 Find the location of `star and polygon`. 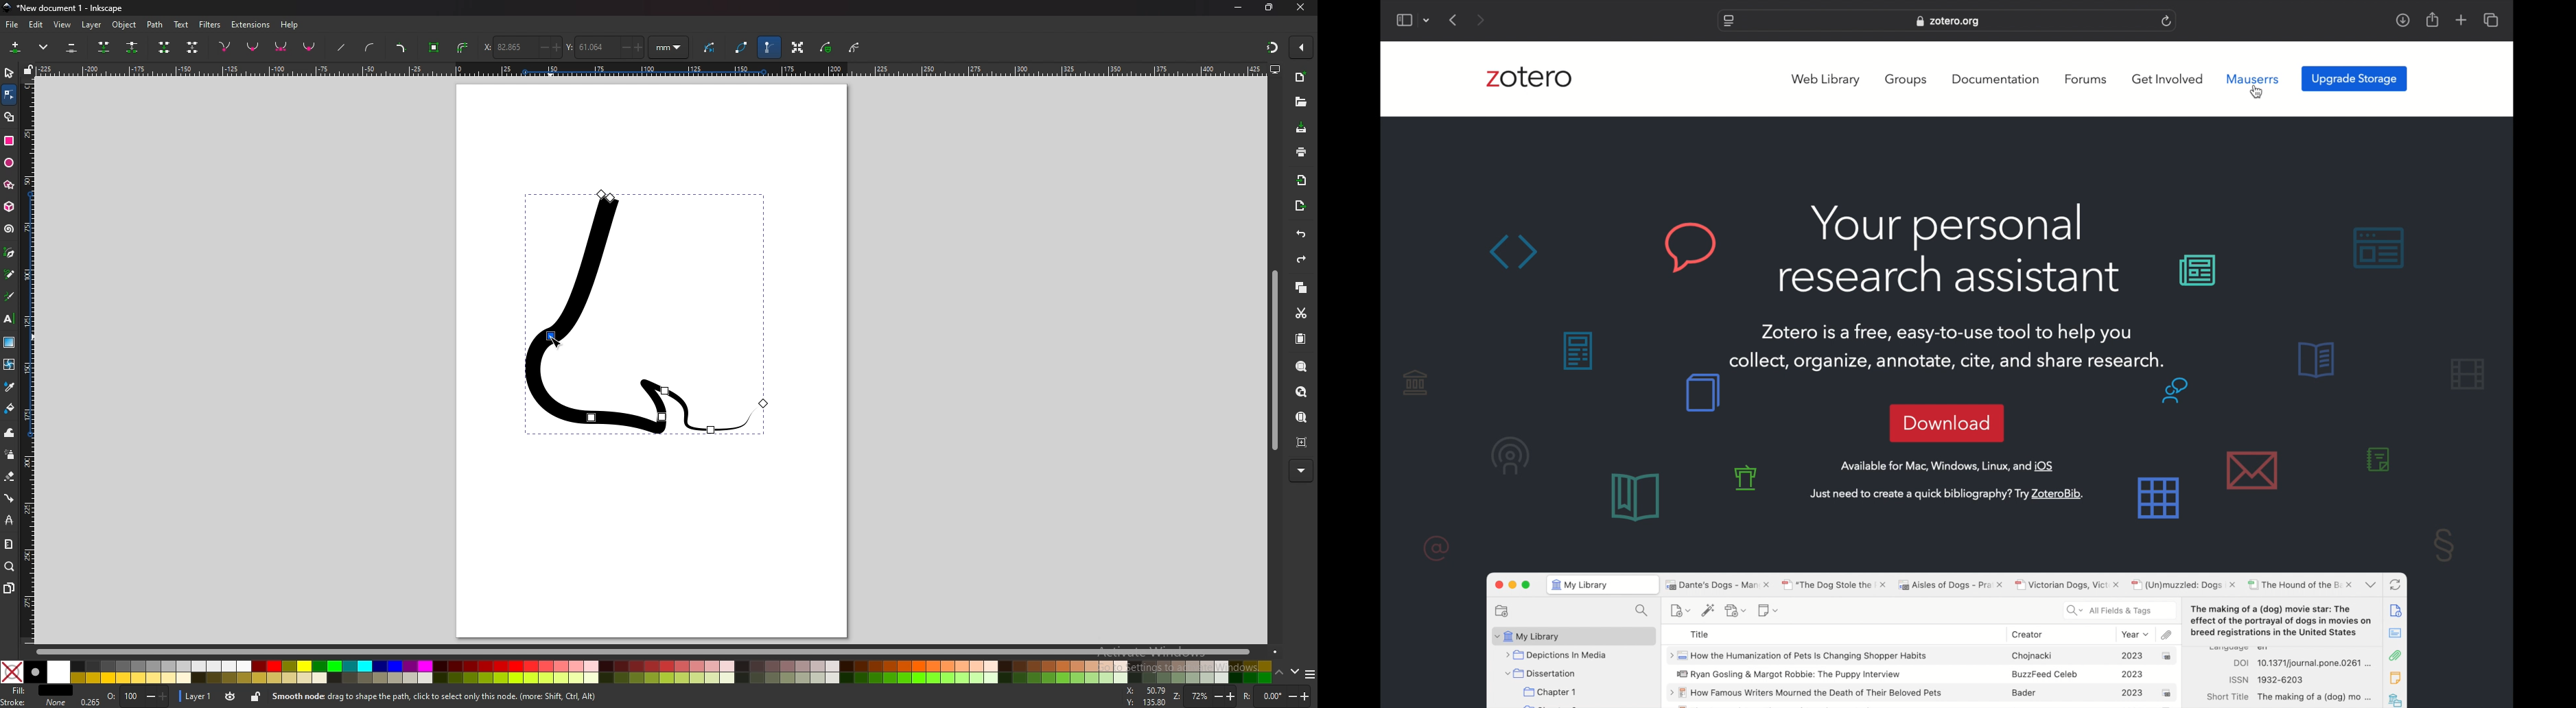

star and polygon is located at coordinates (10, 185).